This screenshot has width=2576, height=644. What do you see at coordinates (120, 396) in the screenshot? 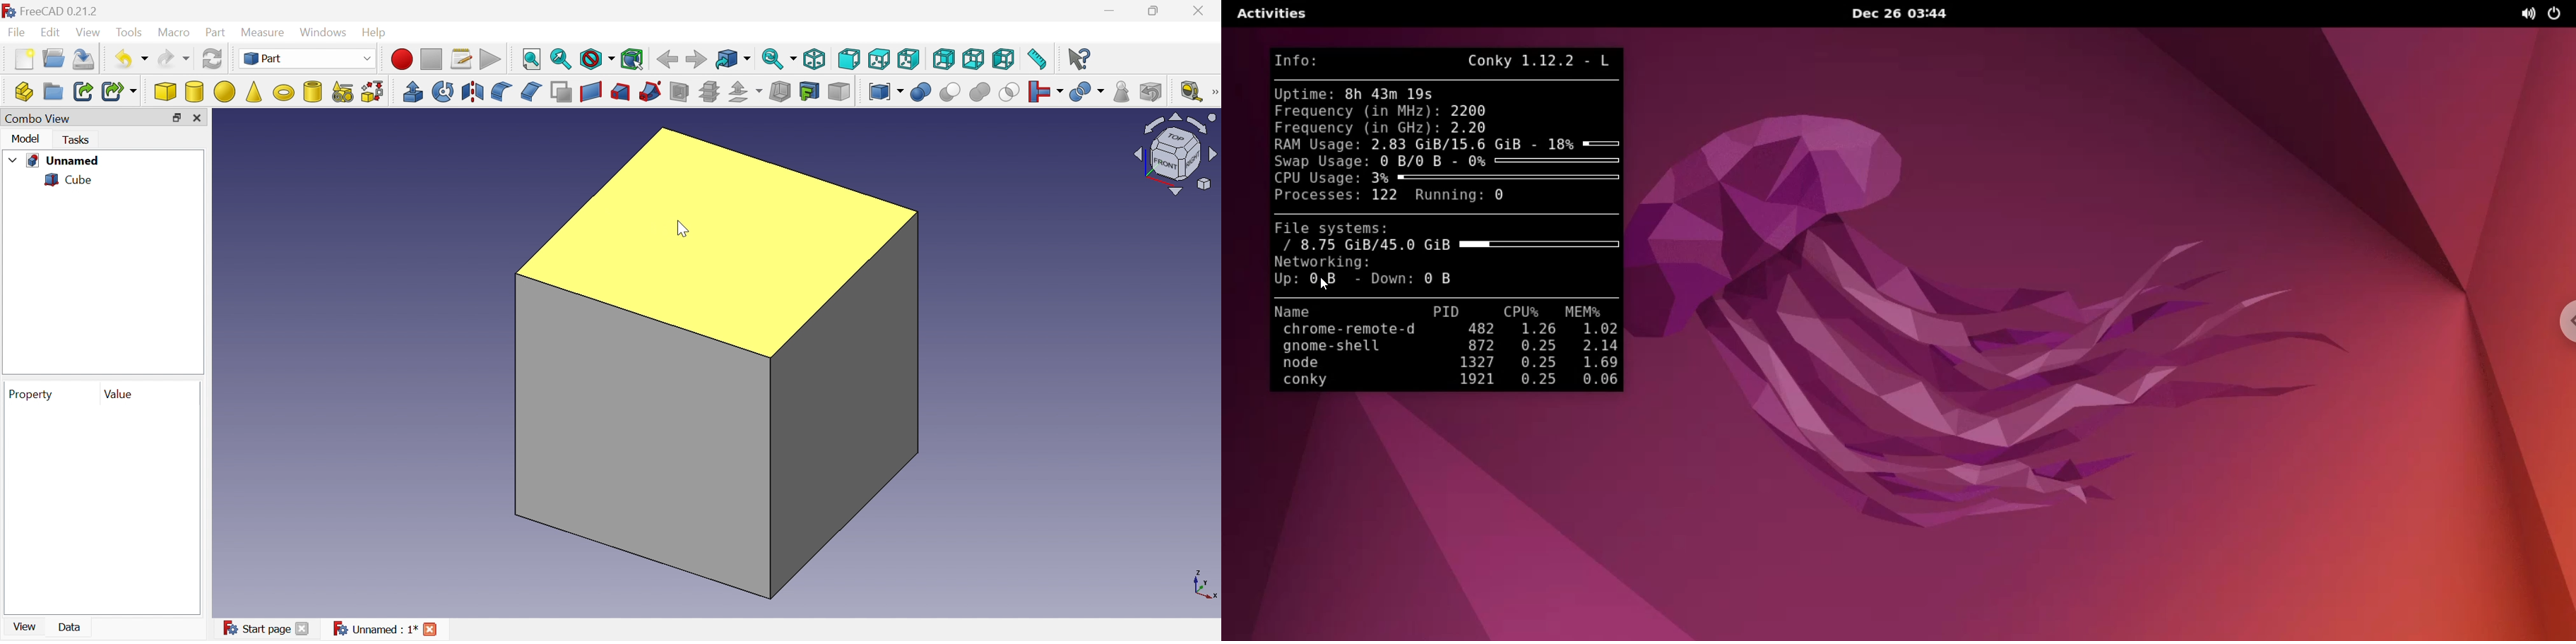
I see `Value` at bounding box center [120, 396].